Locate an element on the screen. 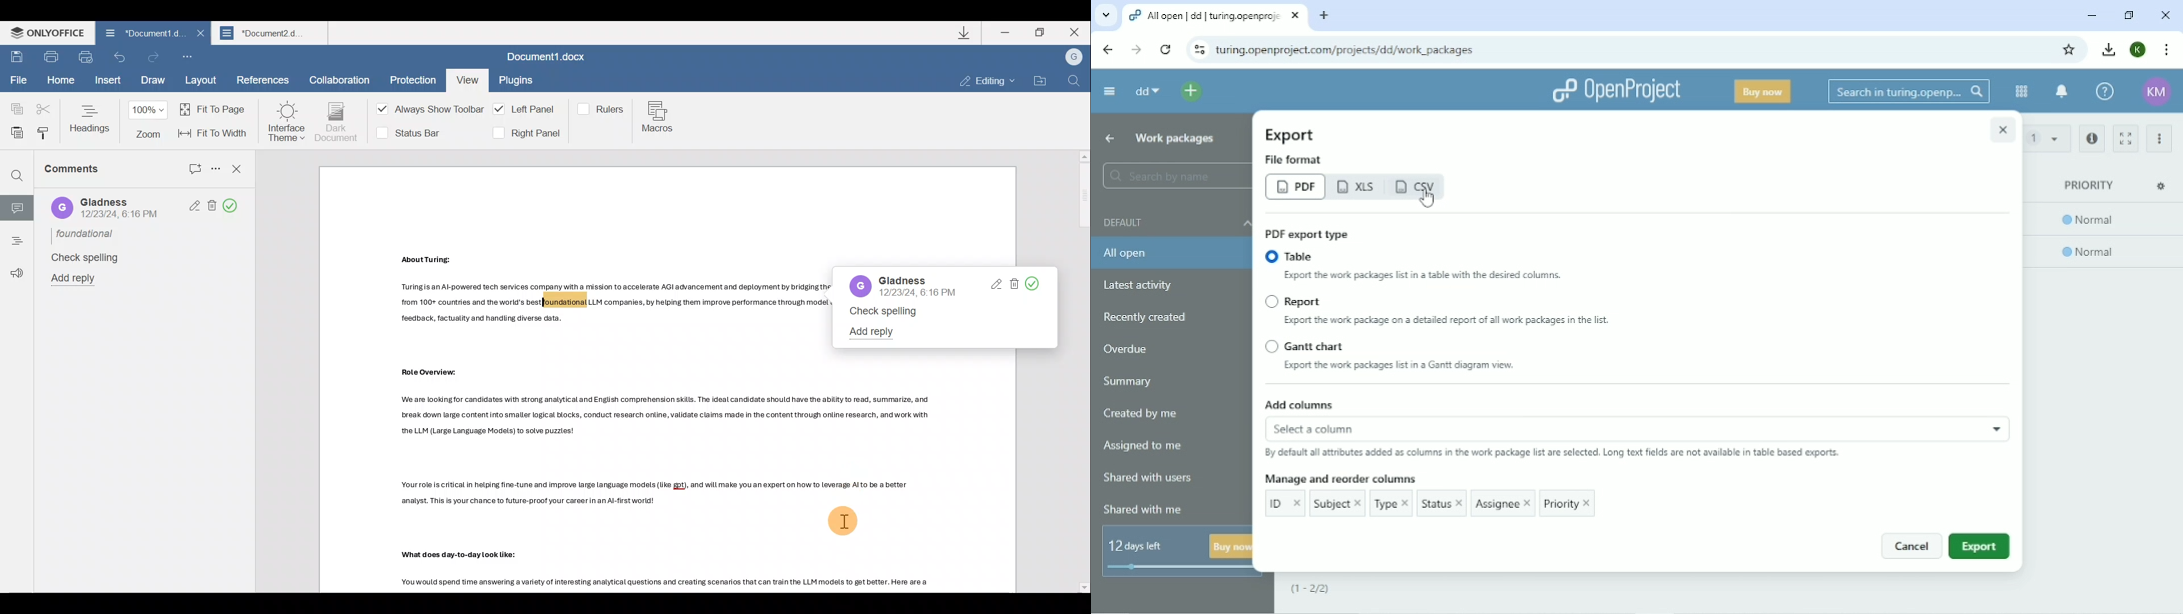  Cut is located at coordinates (44, 105).